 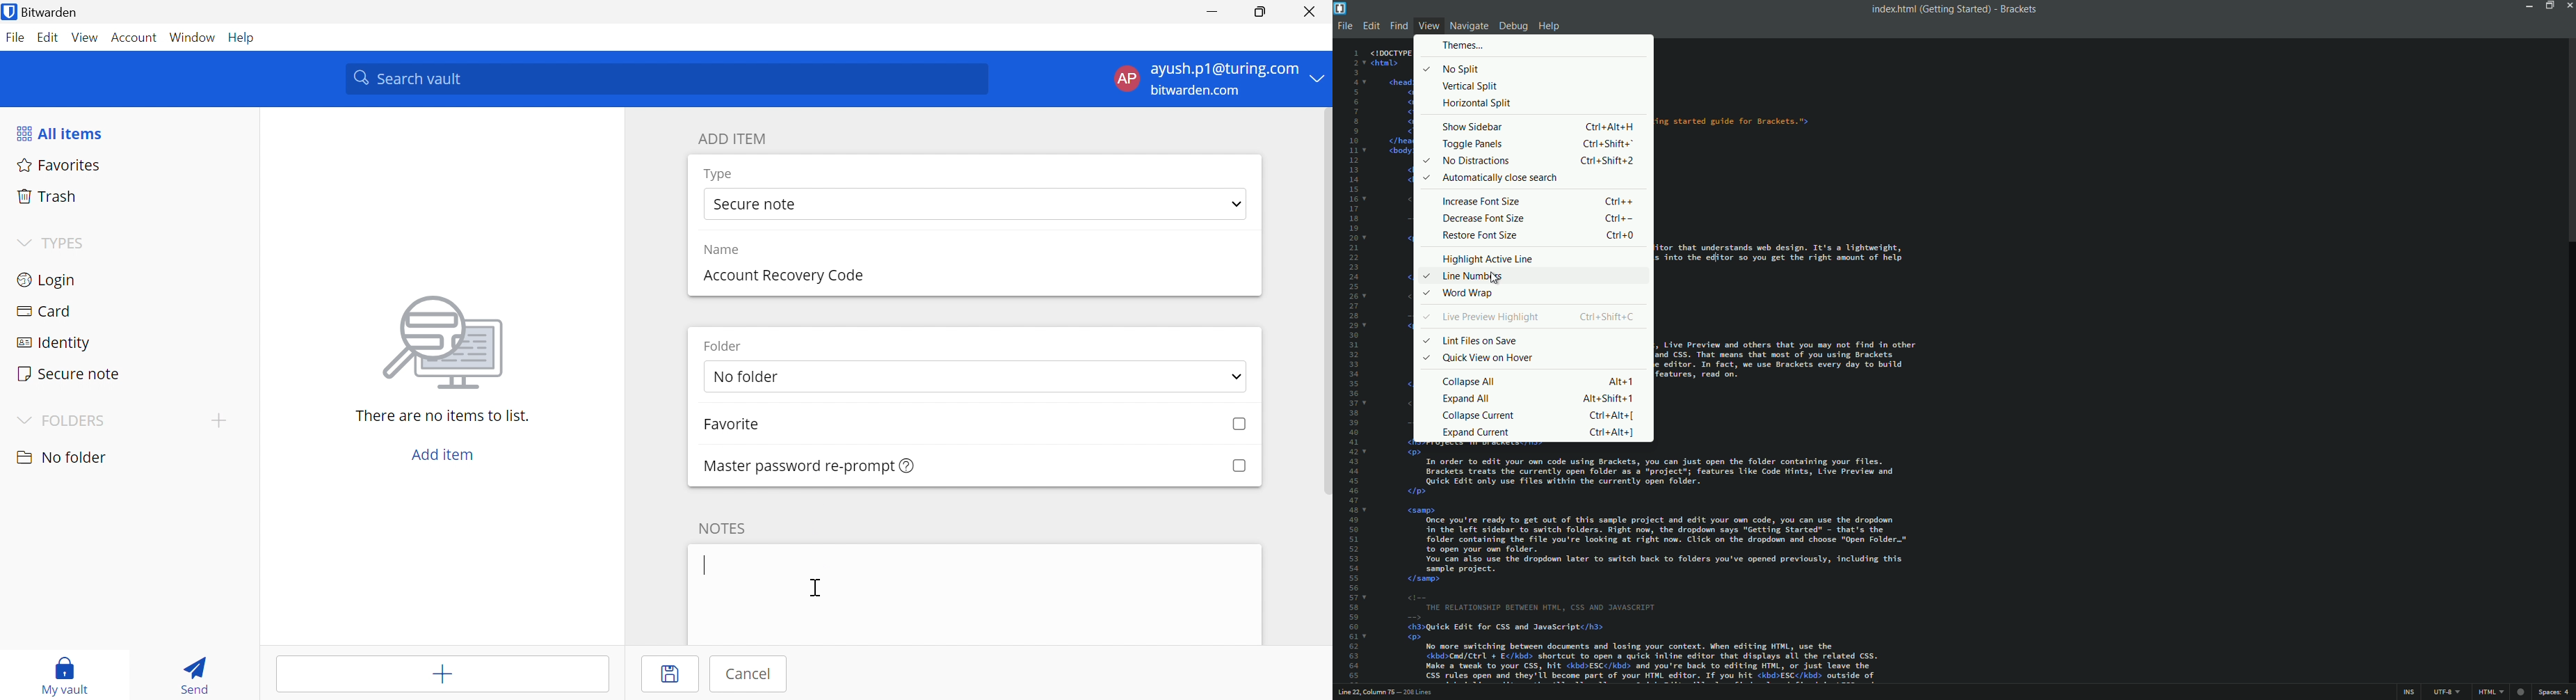 I want to click on Quick View on Hover, so click(x=1478, y=358).